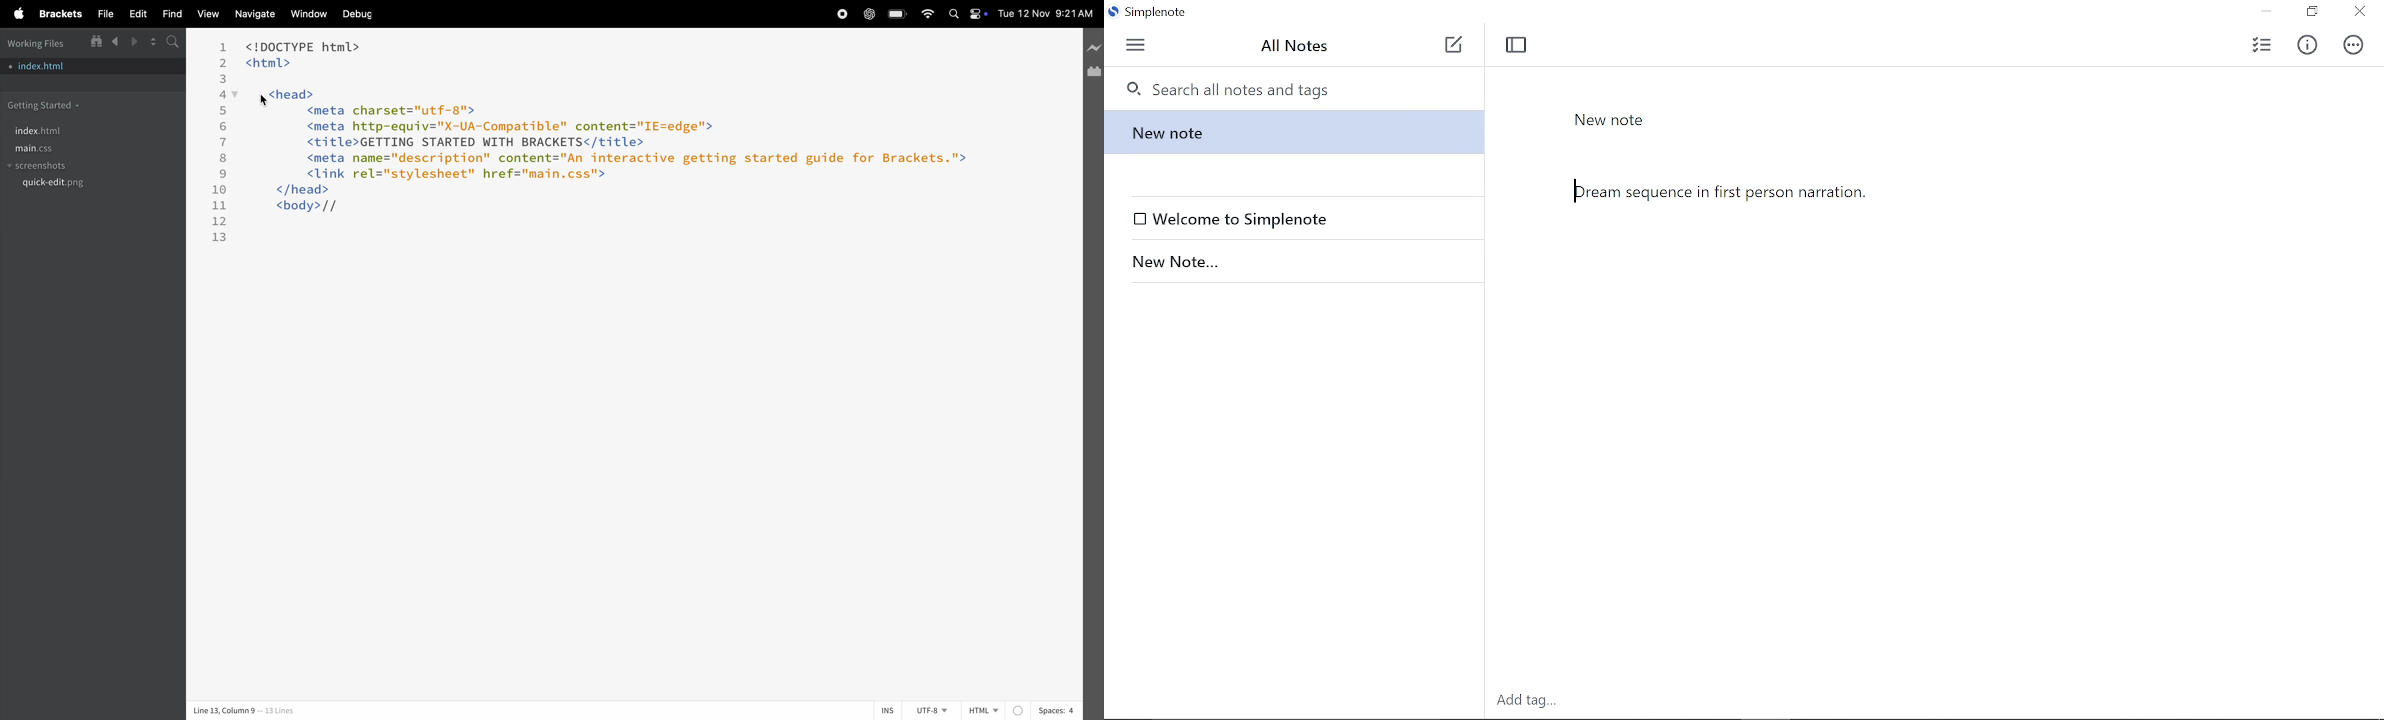 Image resolution: width=2408 pixels, height=728 pixels. Describe the element at coordinates (53, 129) in the screenshot. I see `index.html` at that location.